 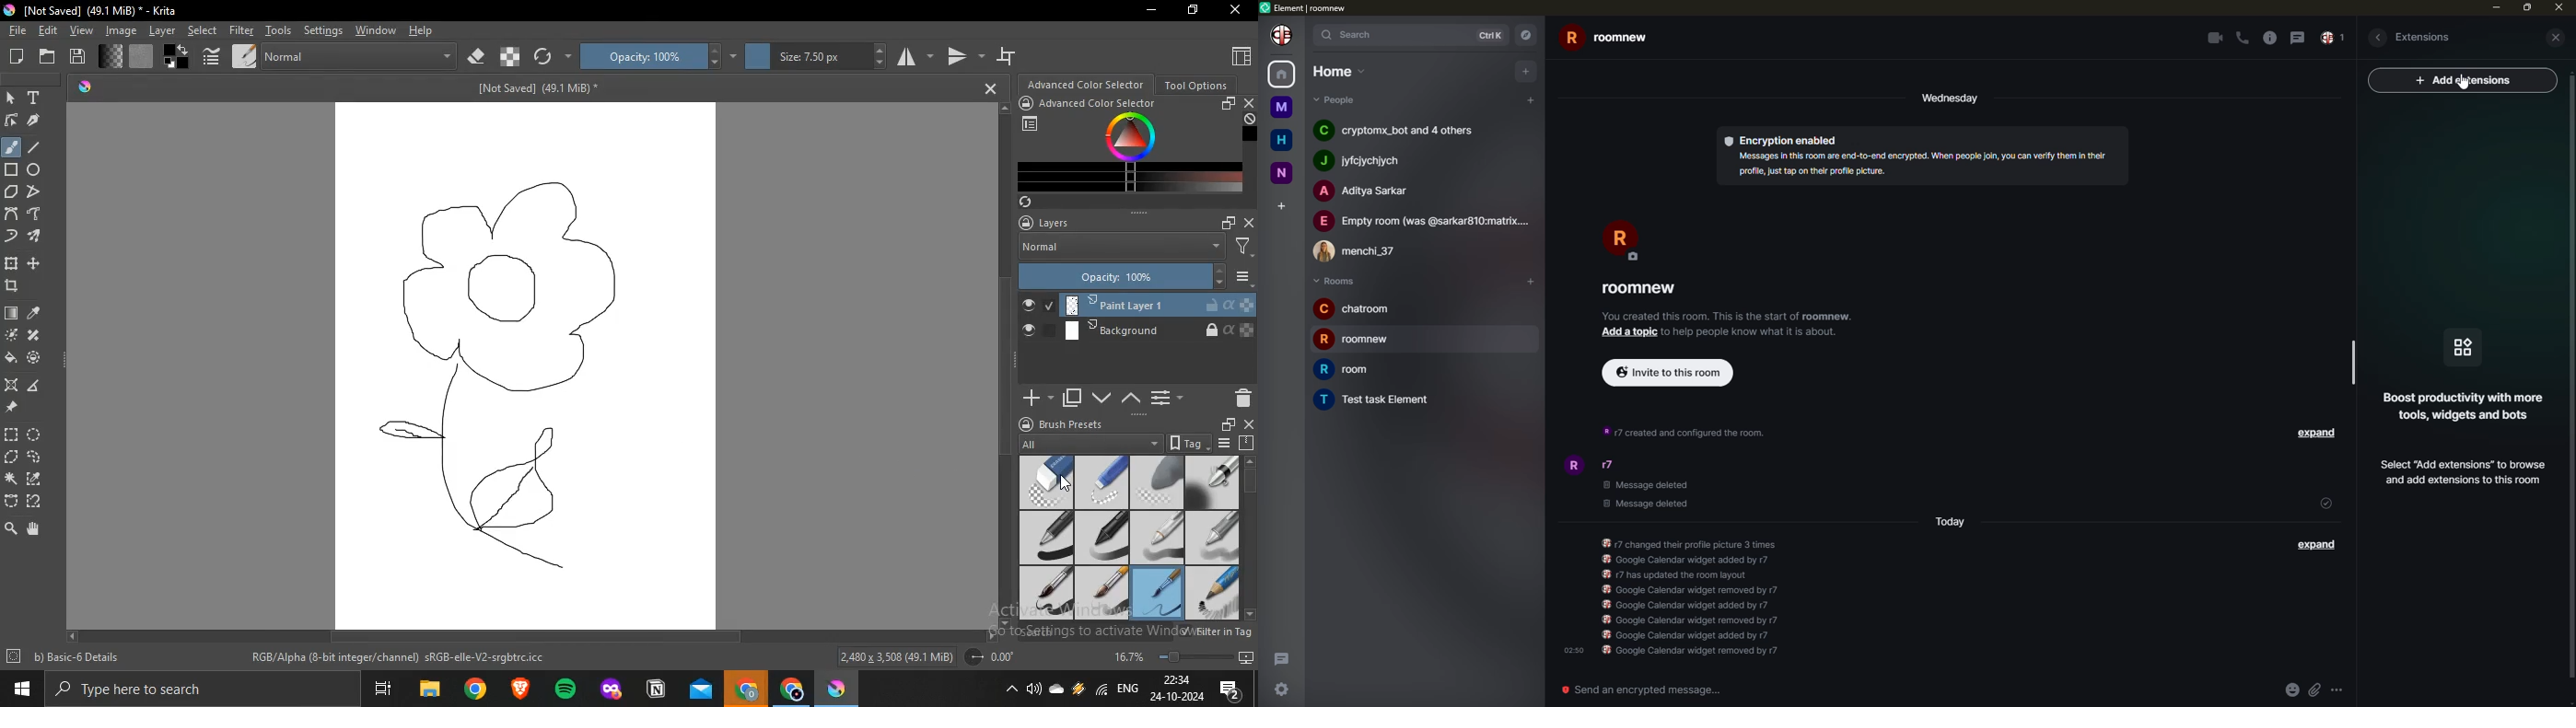 I want to click on fill patterns, so click(x=144, y=56).